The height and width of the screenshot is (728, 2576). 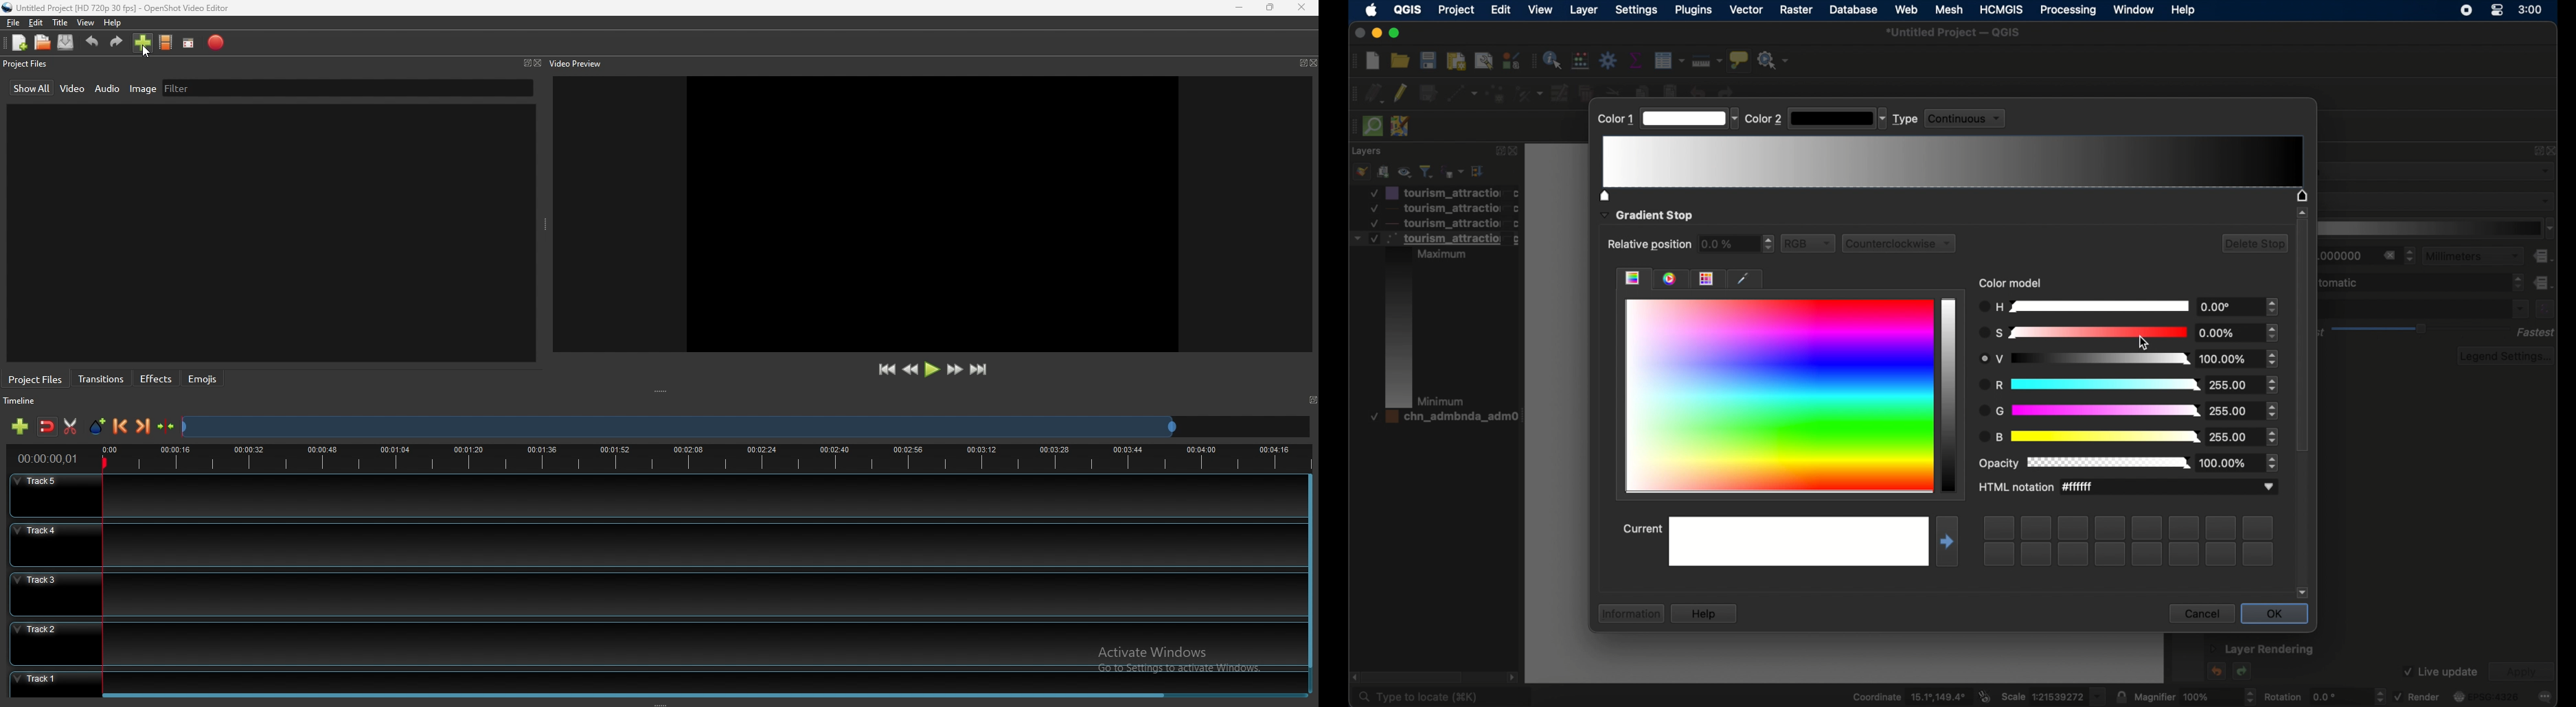 I want to click on relative position, so click(x=1648, y=245).